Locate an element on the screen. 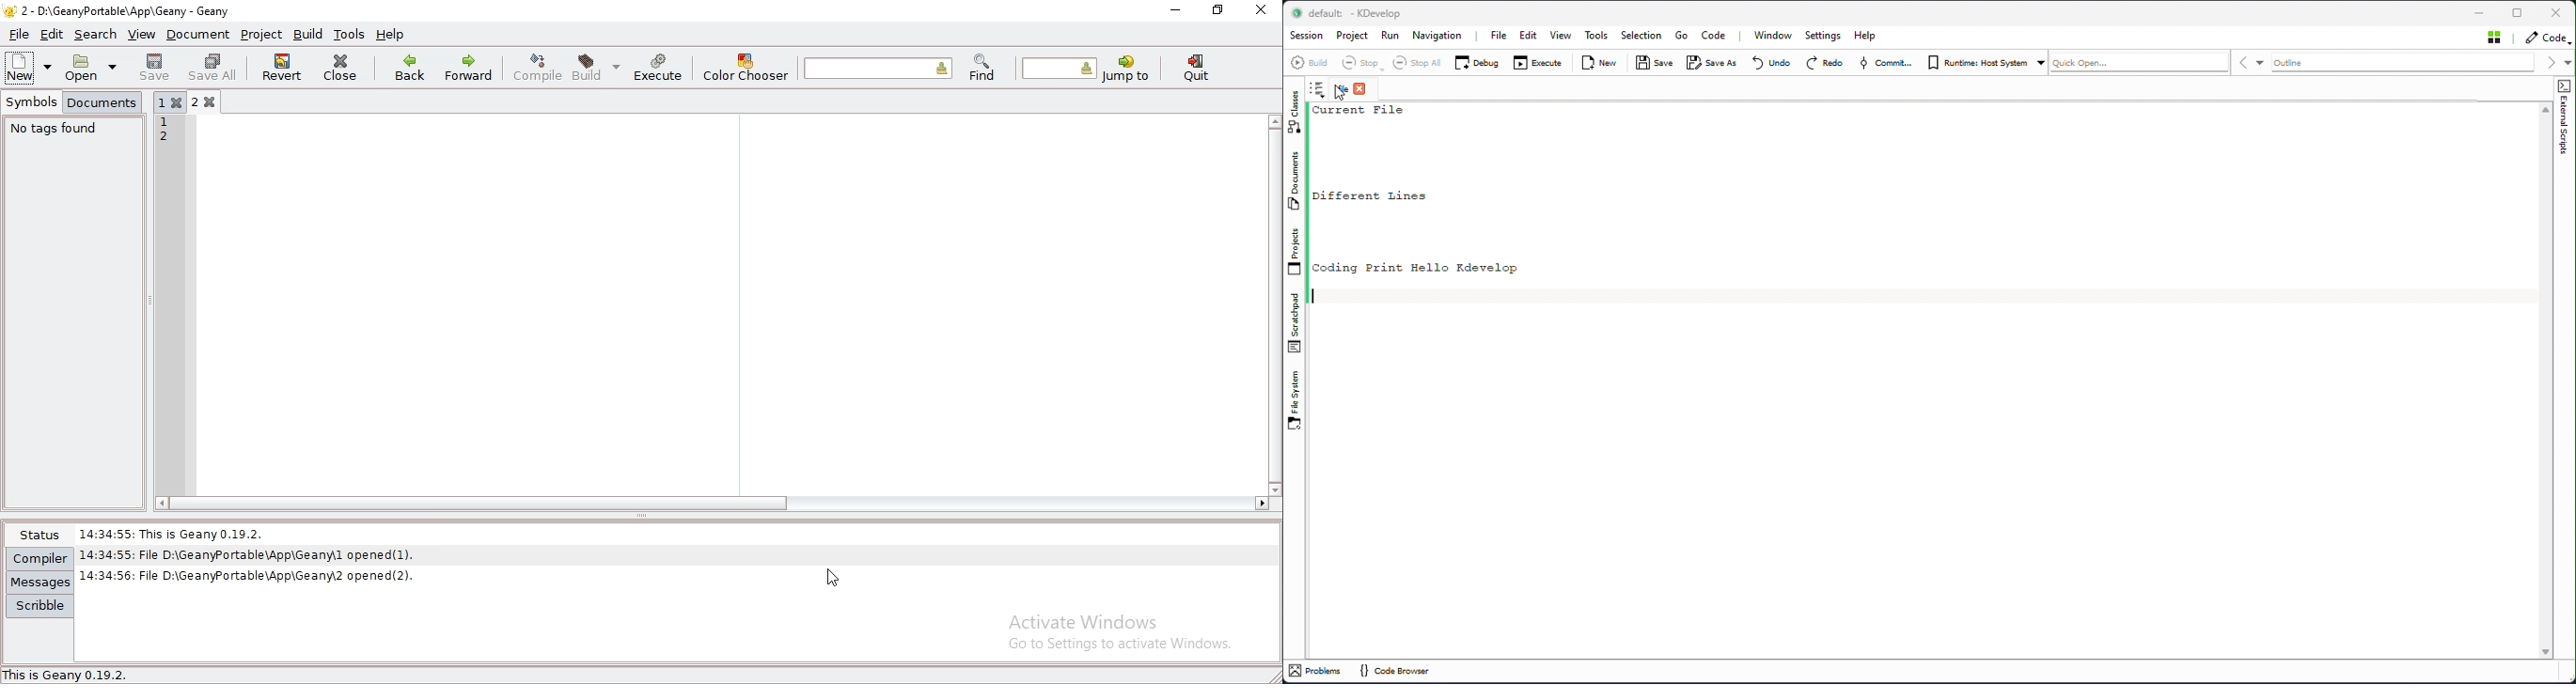 The width and height of the screenshot is (2576, 700). Minimize is located at coordinates (2485, 11).